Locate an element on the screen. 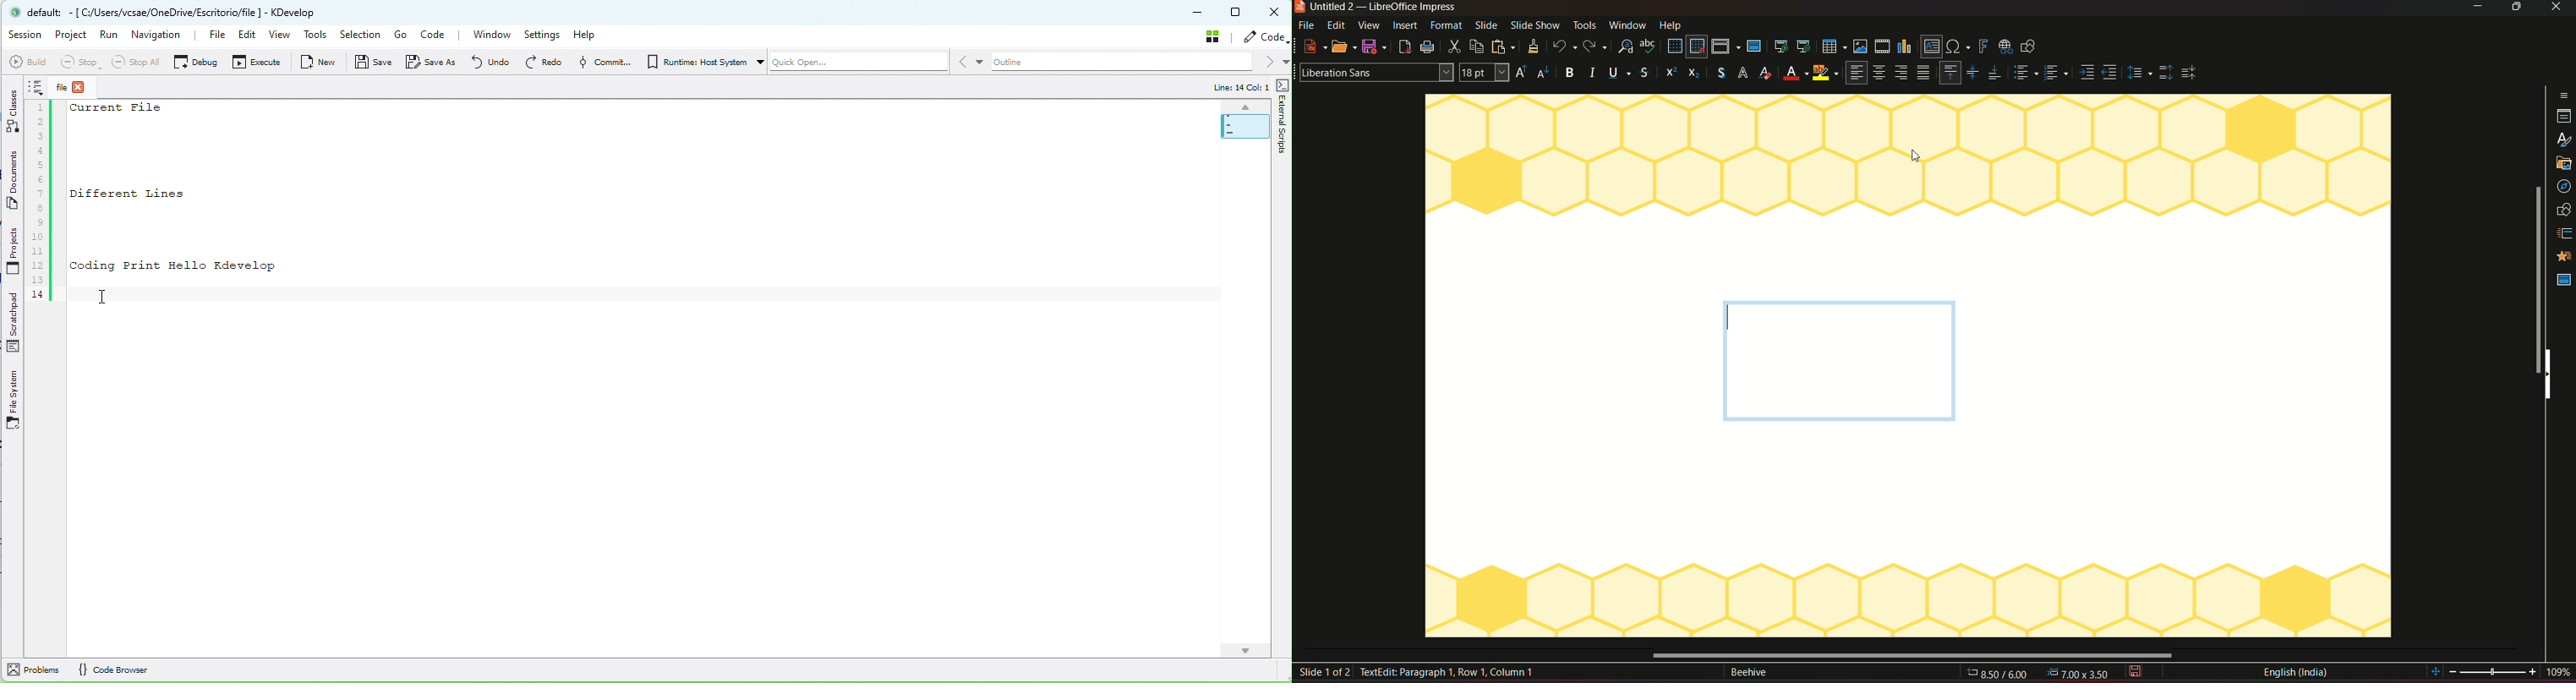 Image resolution: width=2576 pixels, height=700 pixels. Adjust paragraph is located at coordinates (2138, 74).